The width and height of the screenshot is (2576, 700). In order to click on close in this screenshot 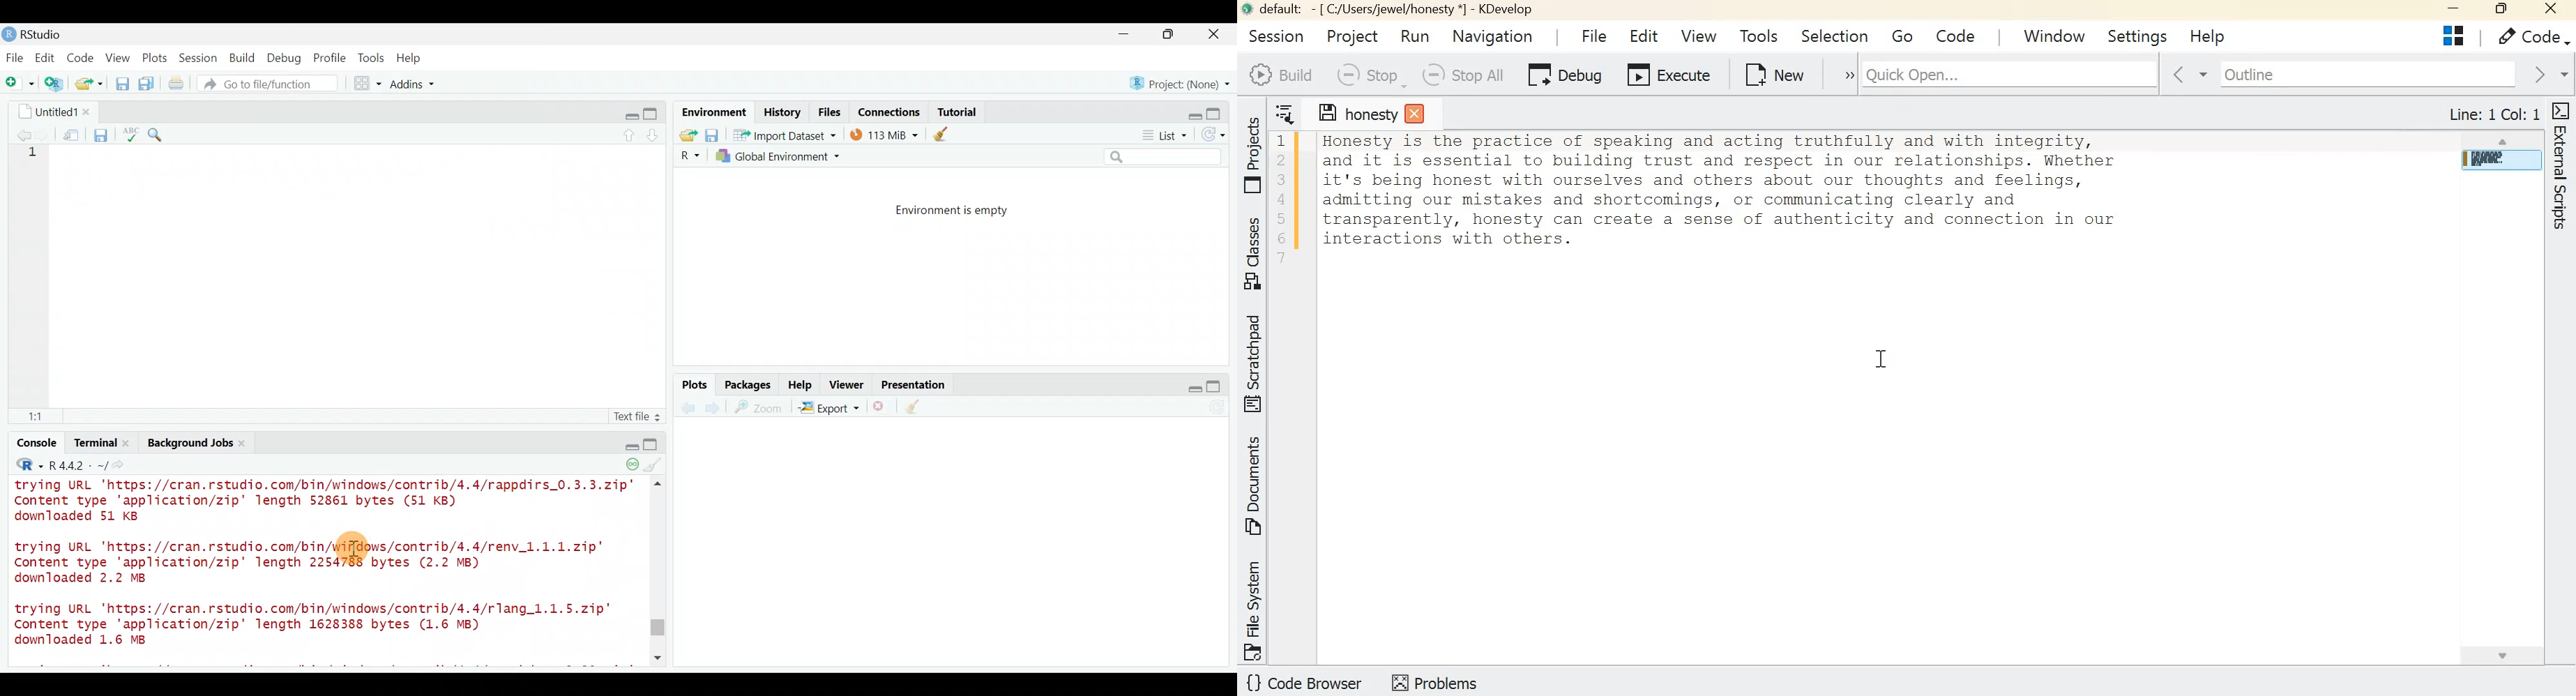, I will do `click(1215, 36)`.